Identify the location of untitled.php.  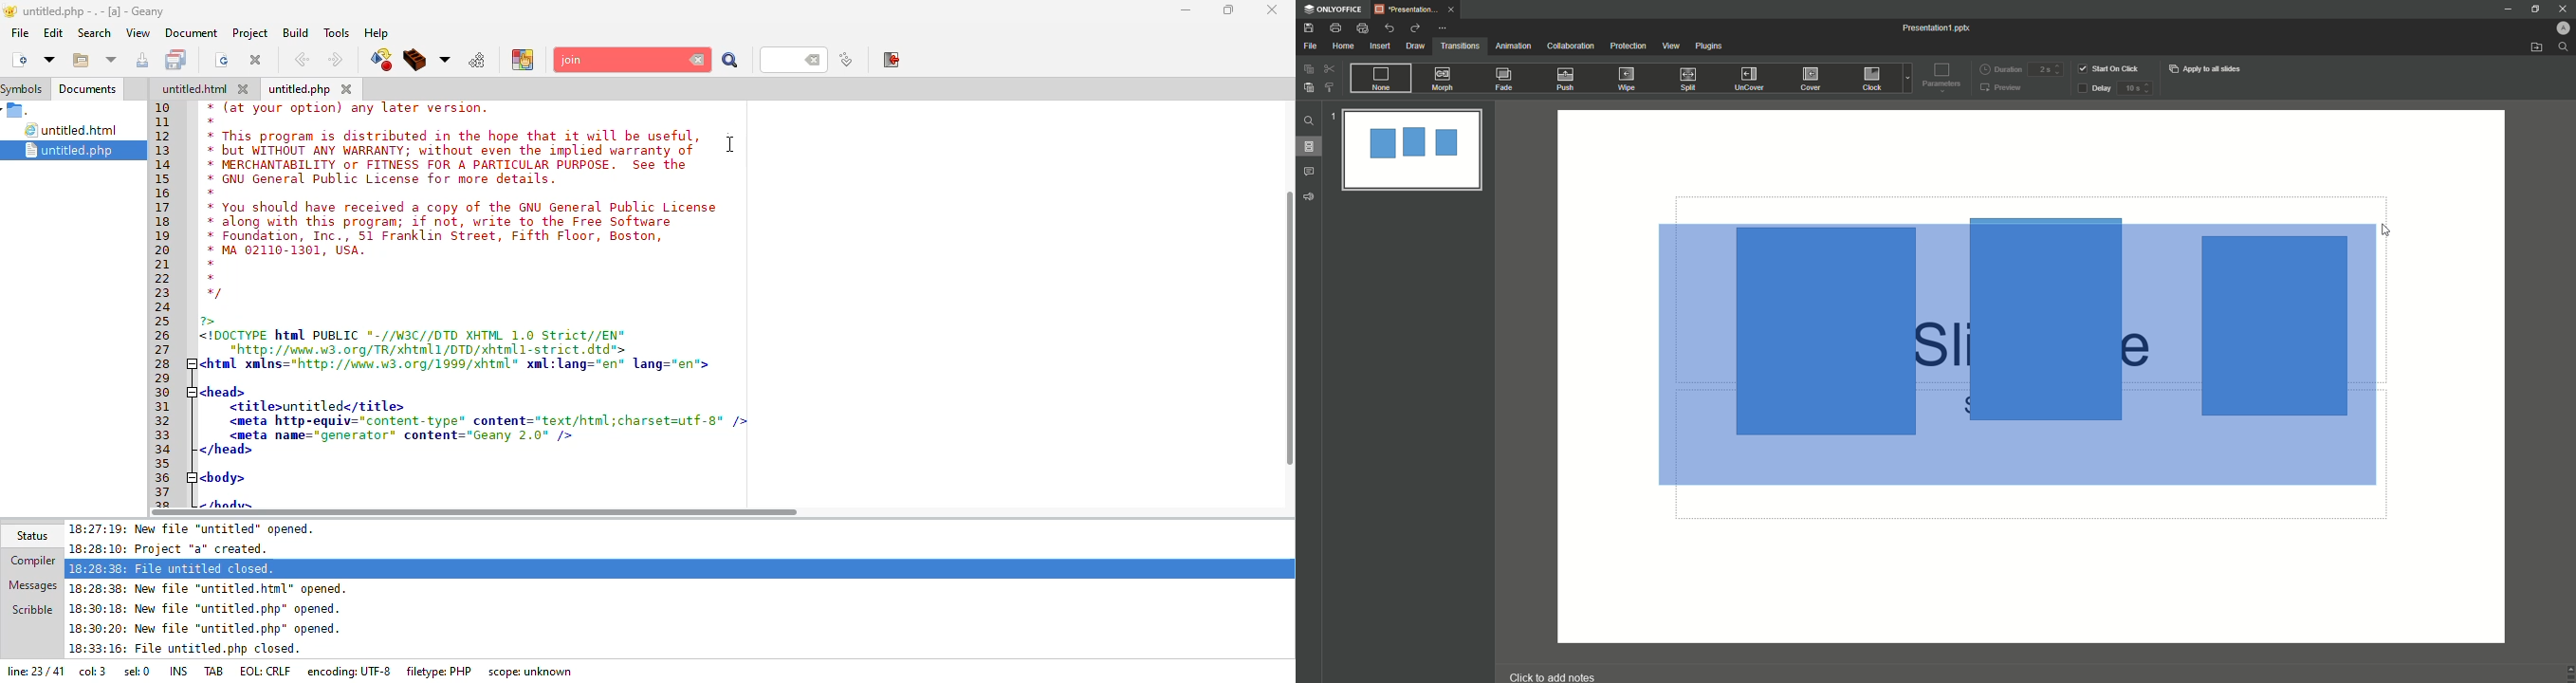
(300, 90).